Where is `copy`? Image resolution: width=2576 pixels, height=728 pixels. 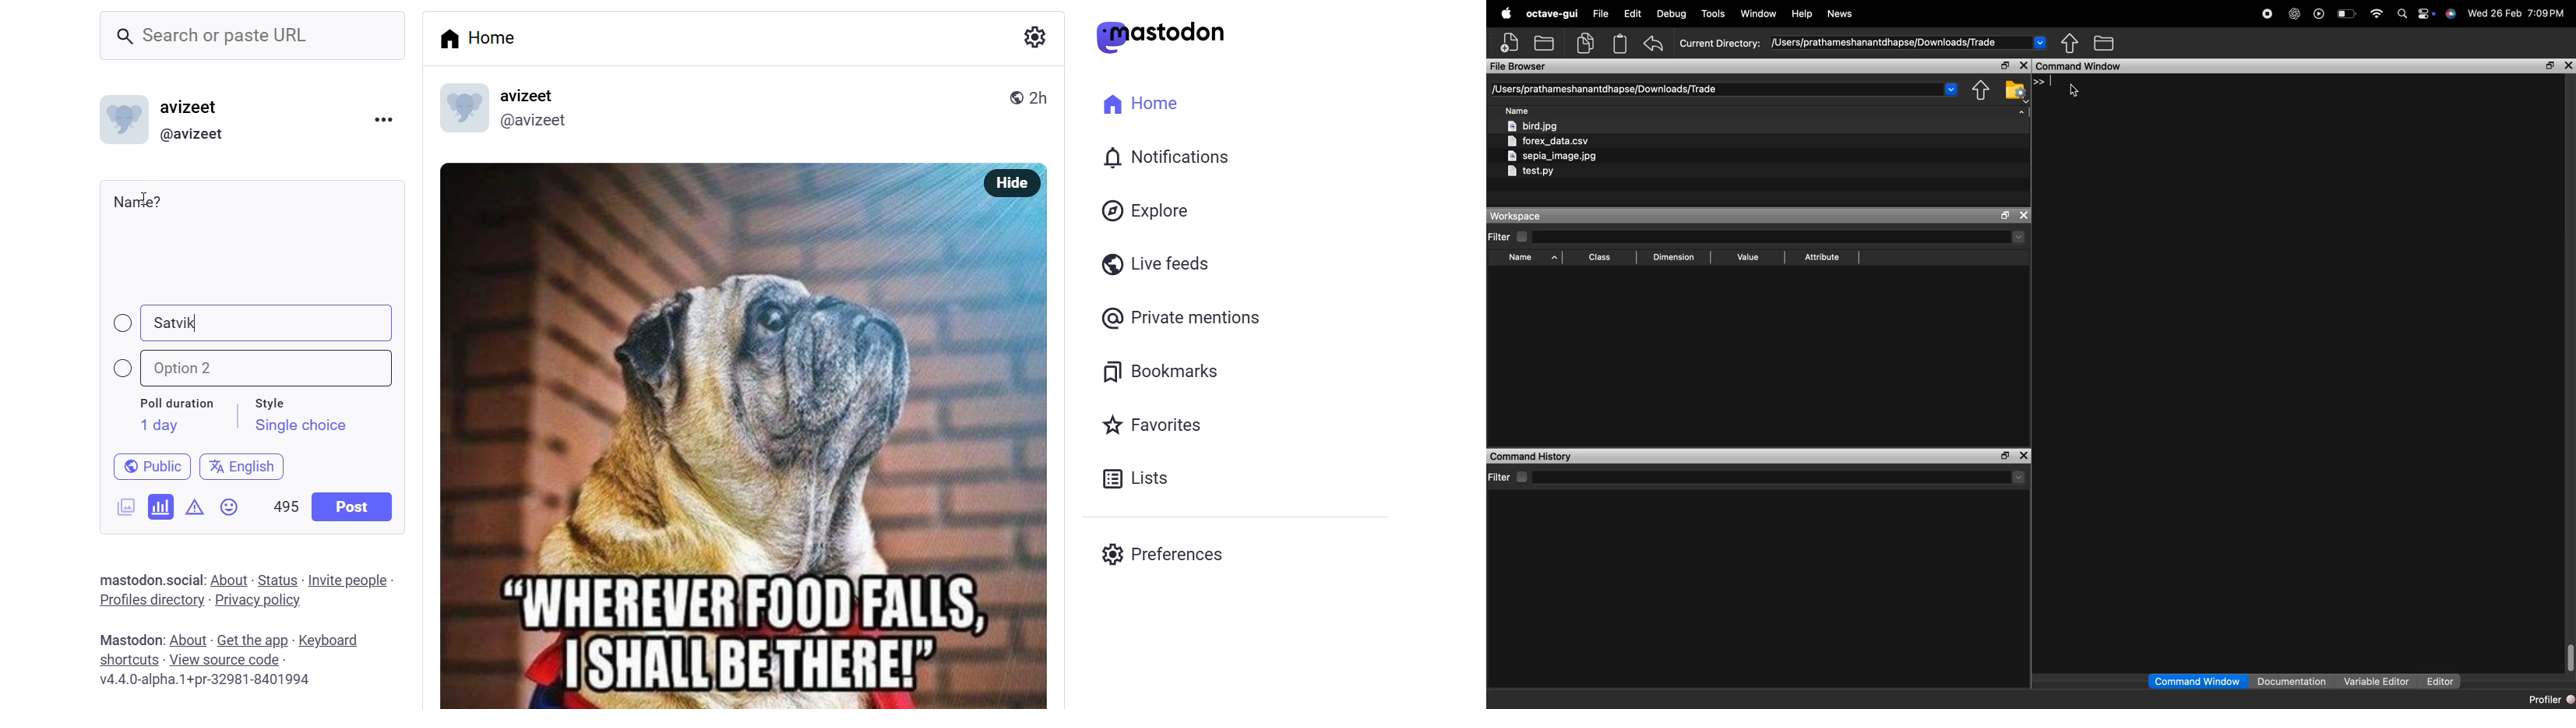 copy is located at coordinates (1586, 43).